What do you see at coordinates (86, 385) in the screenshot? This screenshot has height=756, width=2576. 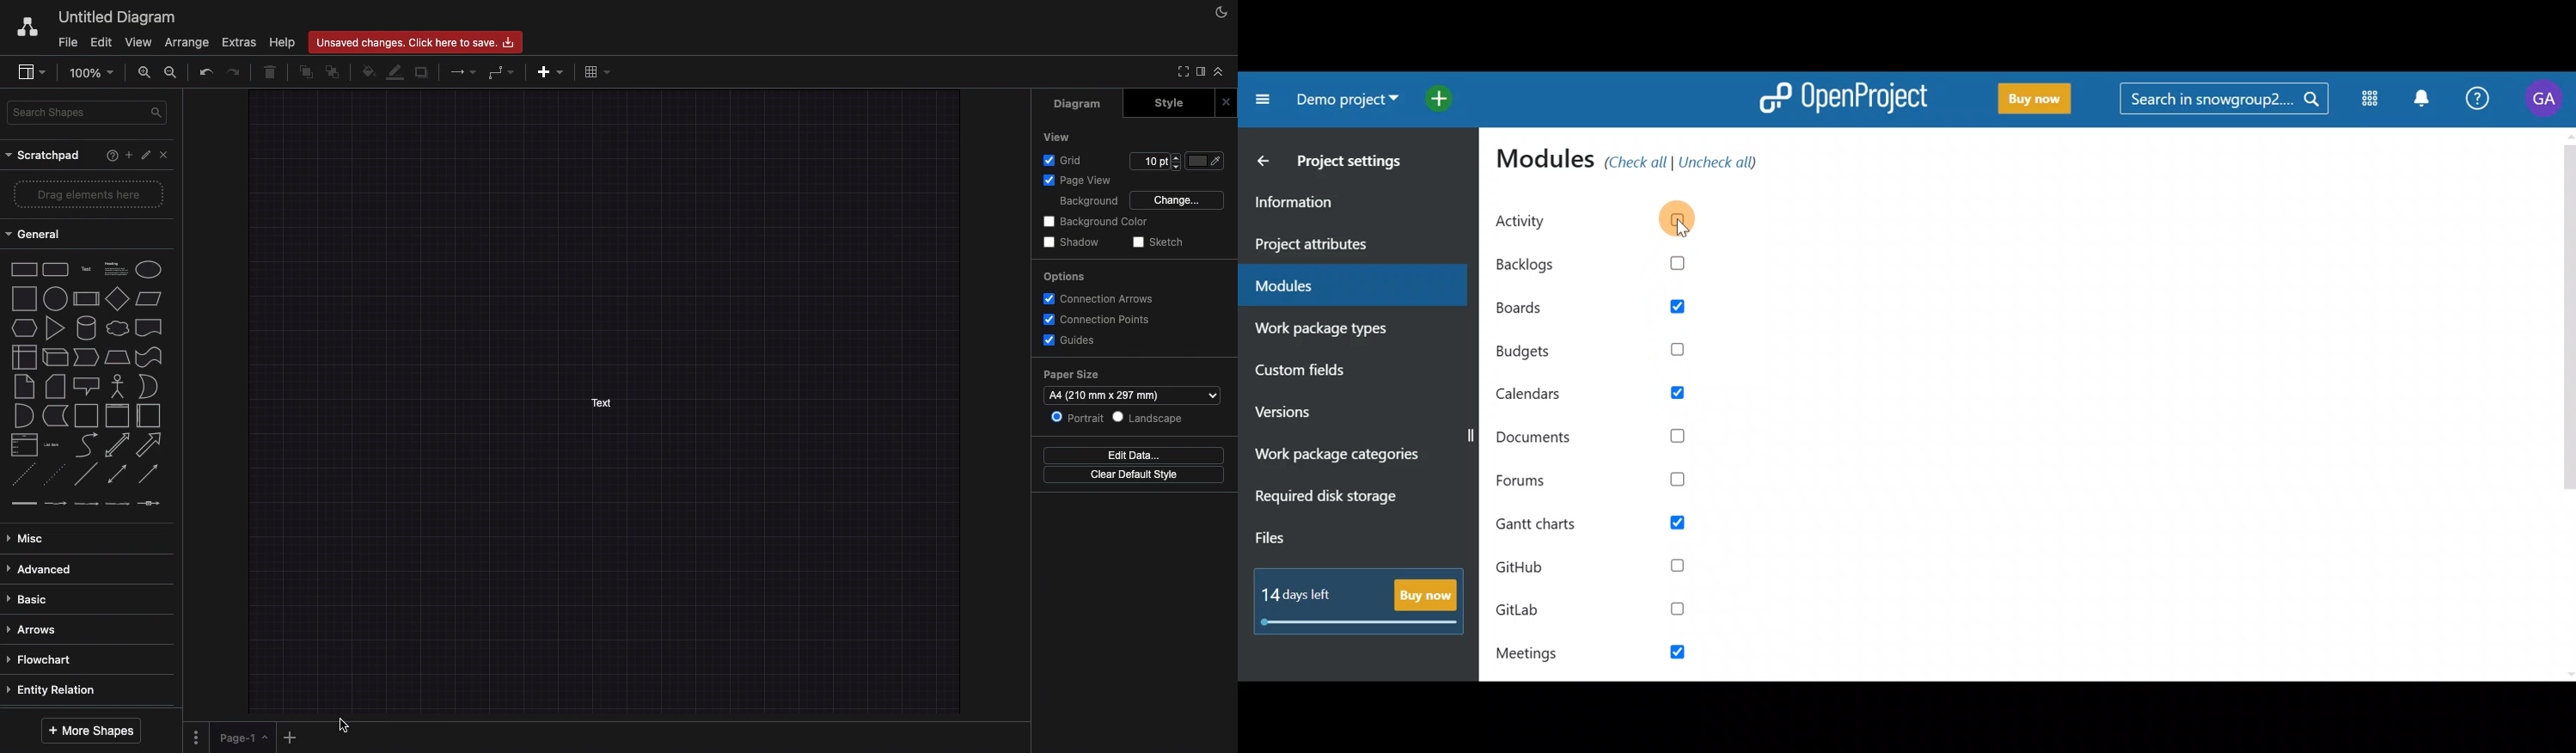 I see `Shapes` at bounding box center [86, 385].